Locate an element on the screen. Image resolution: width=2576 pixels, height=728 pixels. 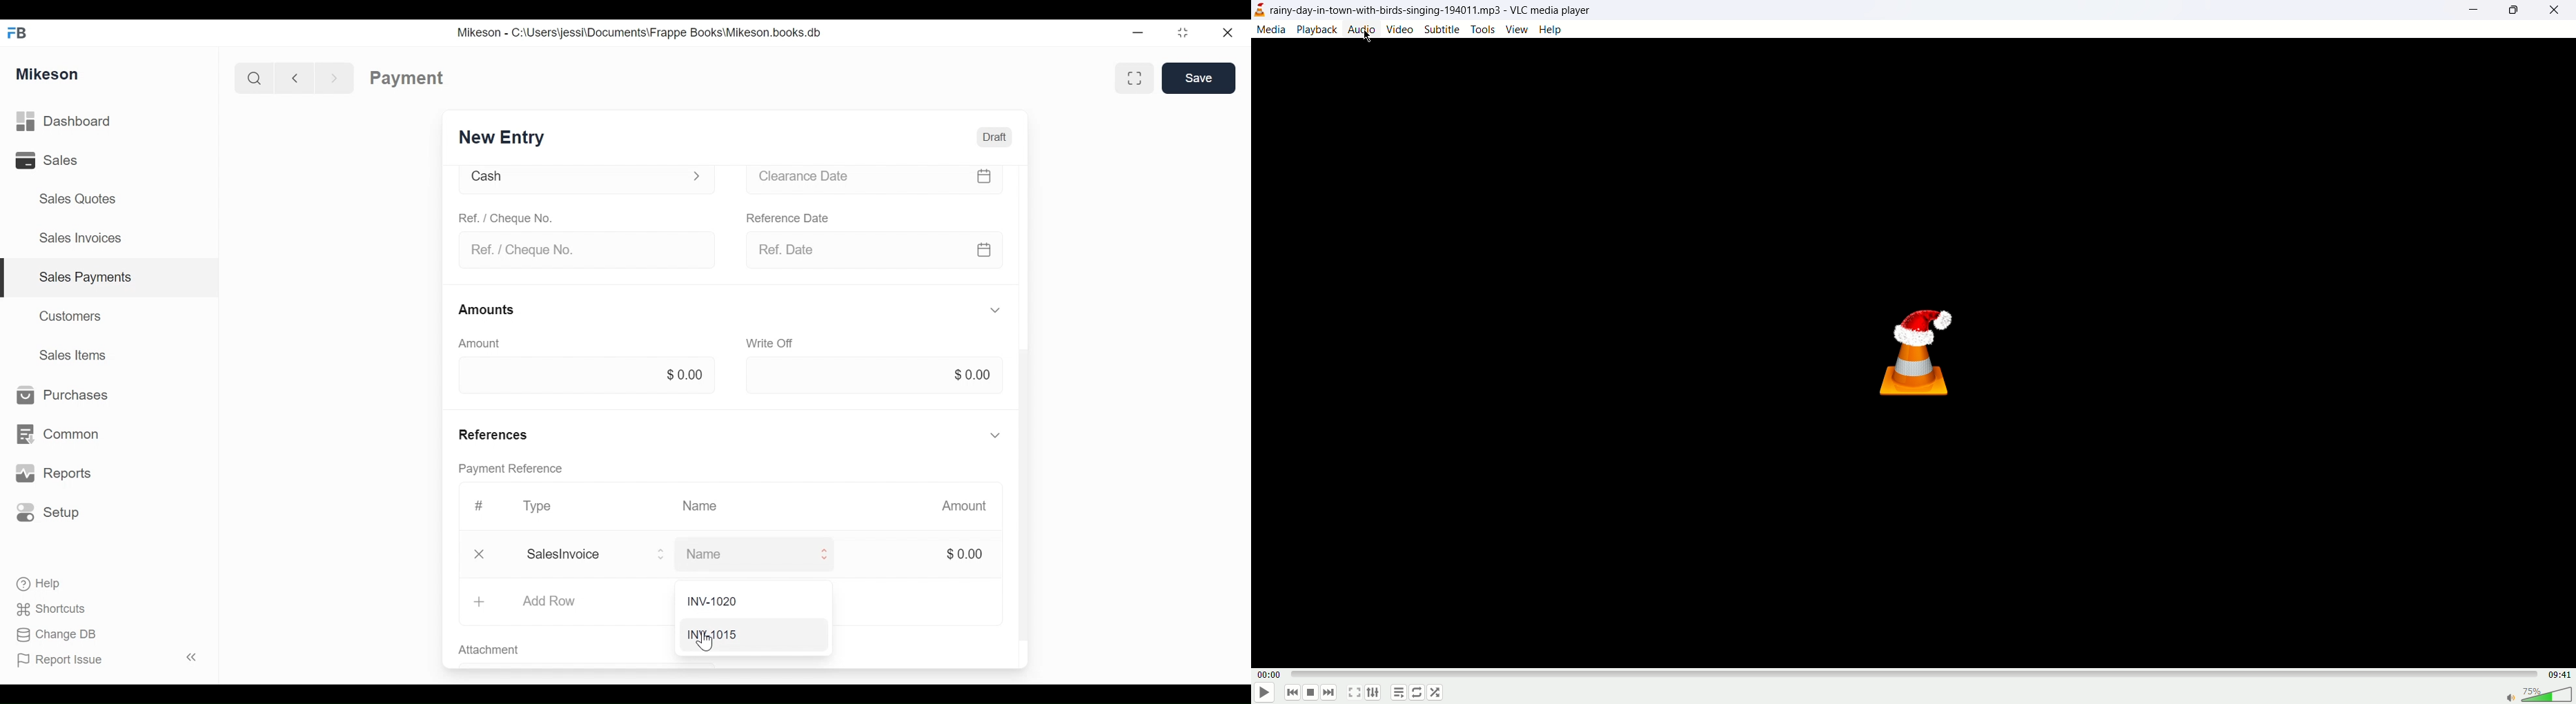
playback is located at coordinates (1319, 29).